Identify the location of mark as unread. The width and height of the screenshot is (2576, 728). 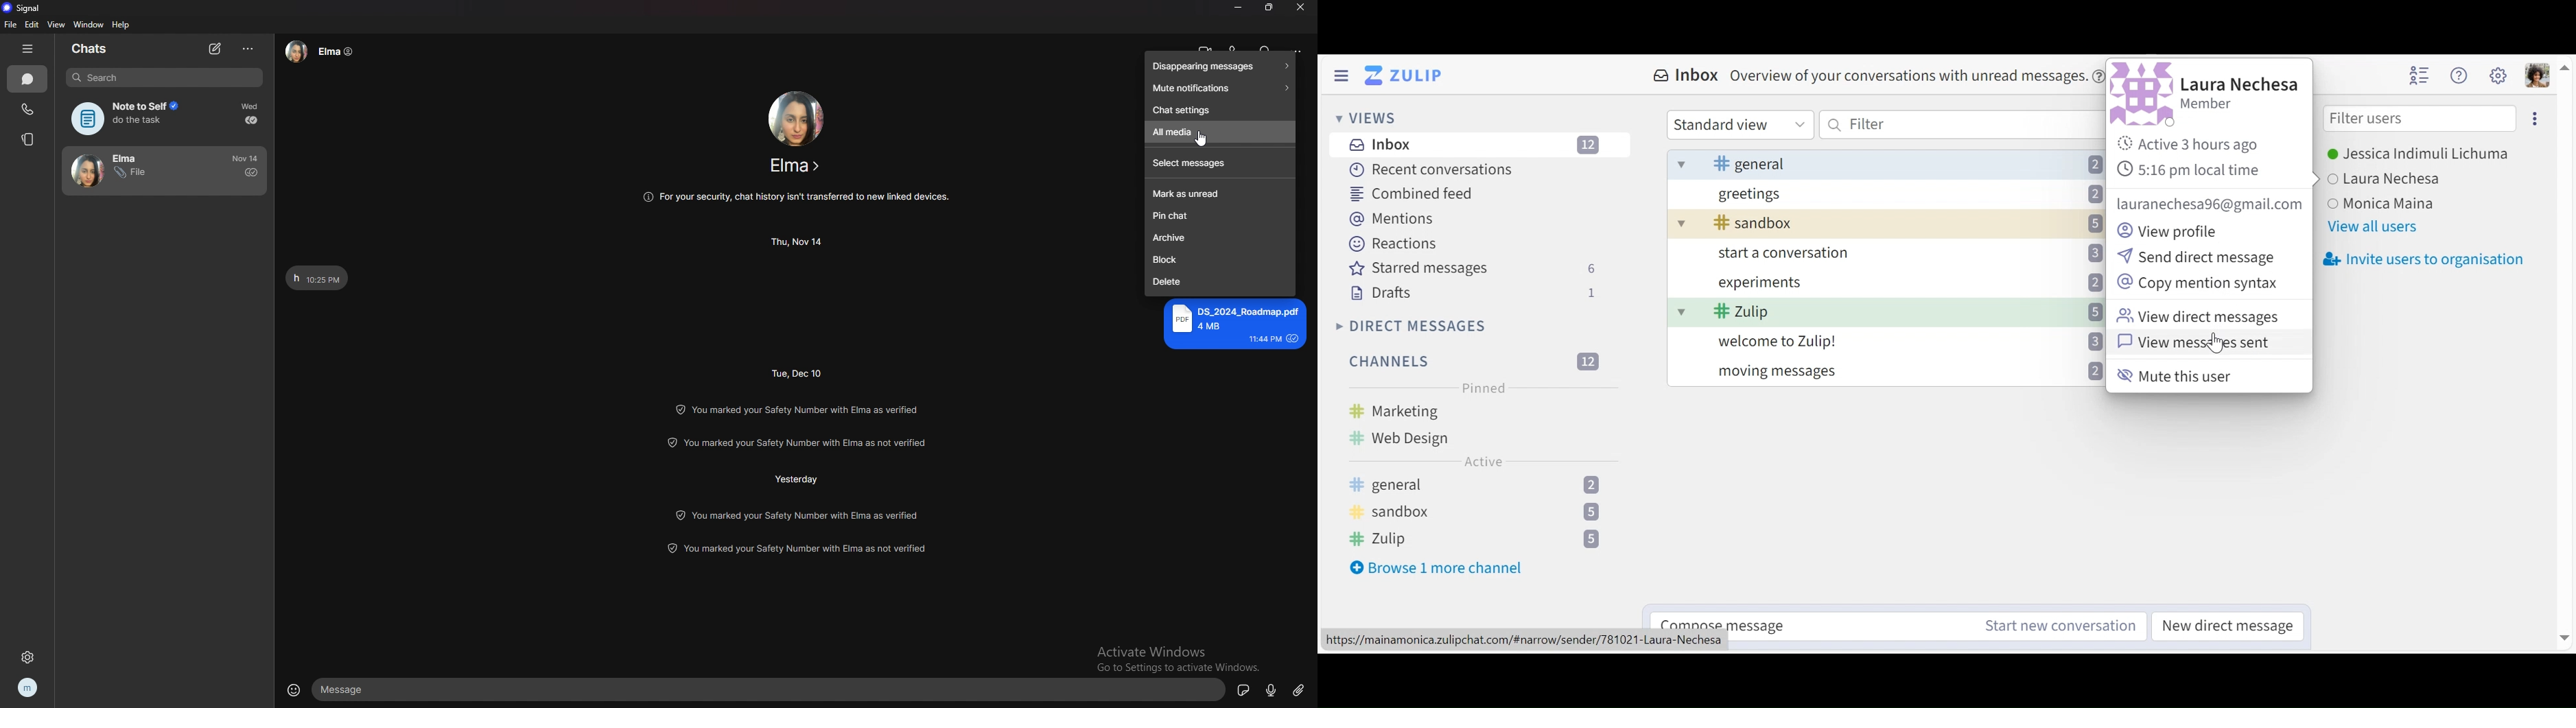
(1221, 194).